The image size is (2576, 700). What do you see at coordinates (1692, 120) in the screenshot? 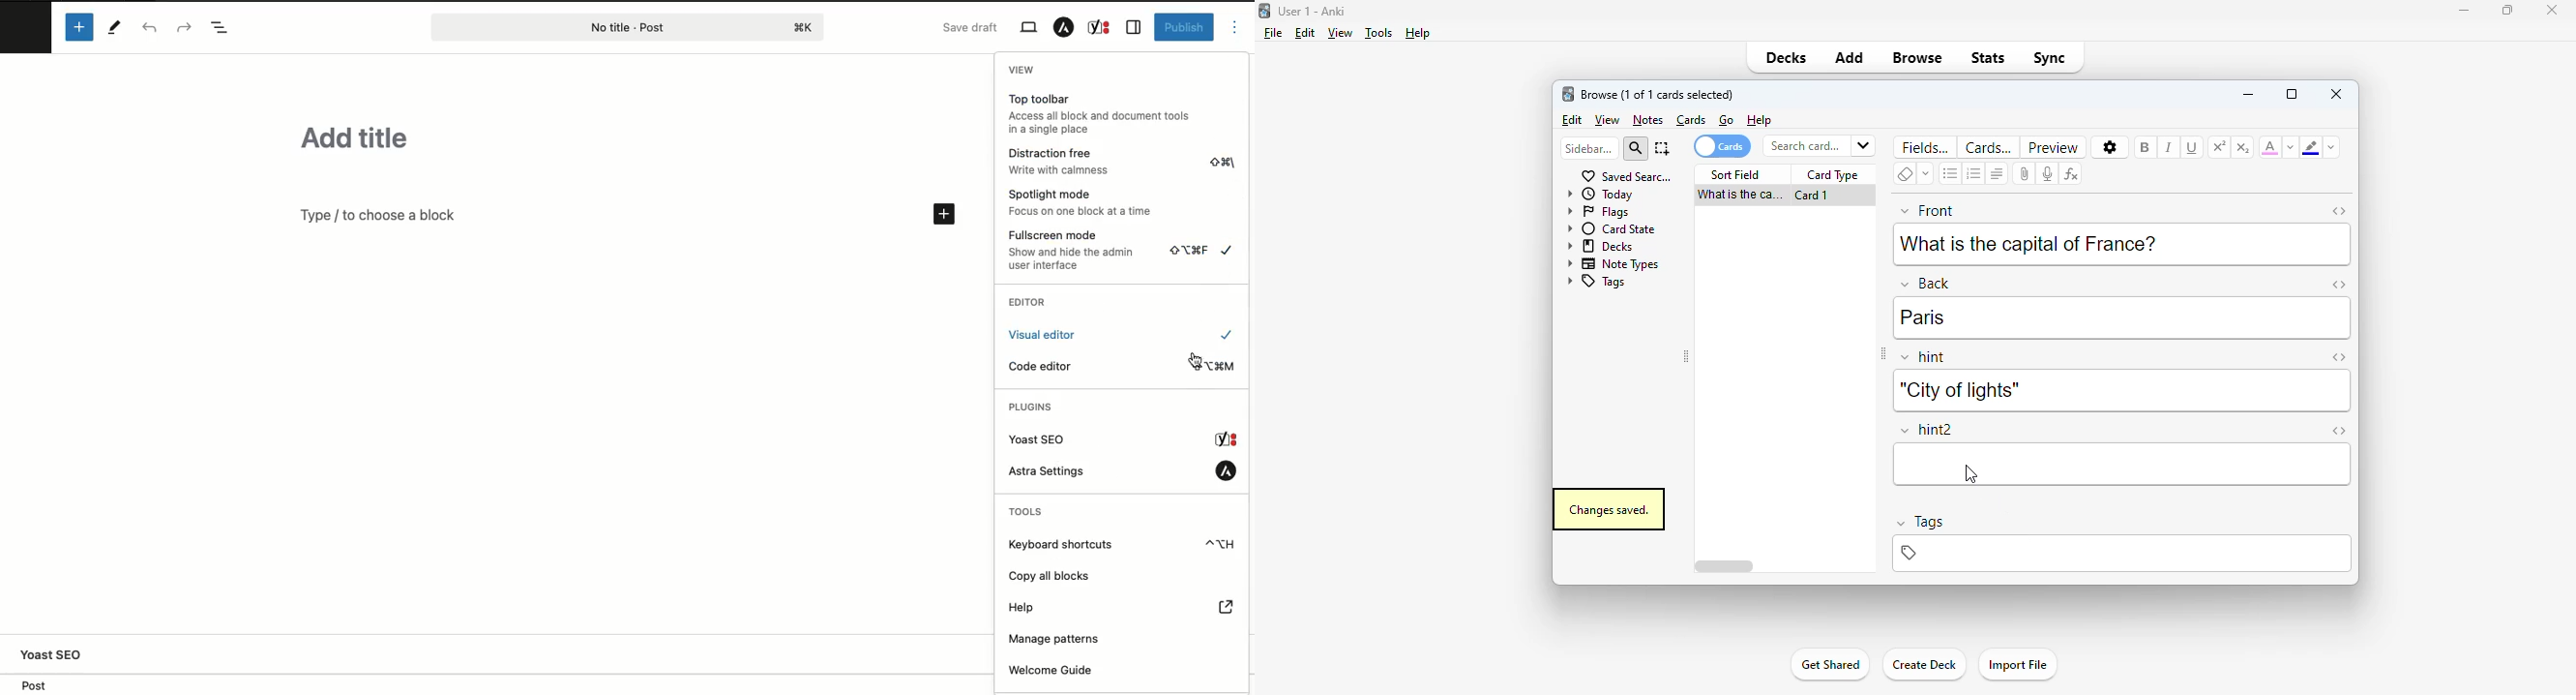
I see `cards` at bounding box center [1692, 120].